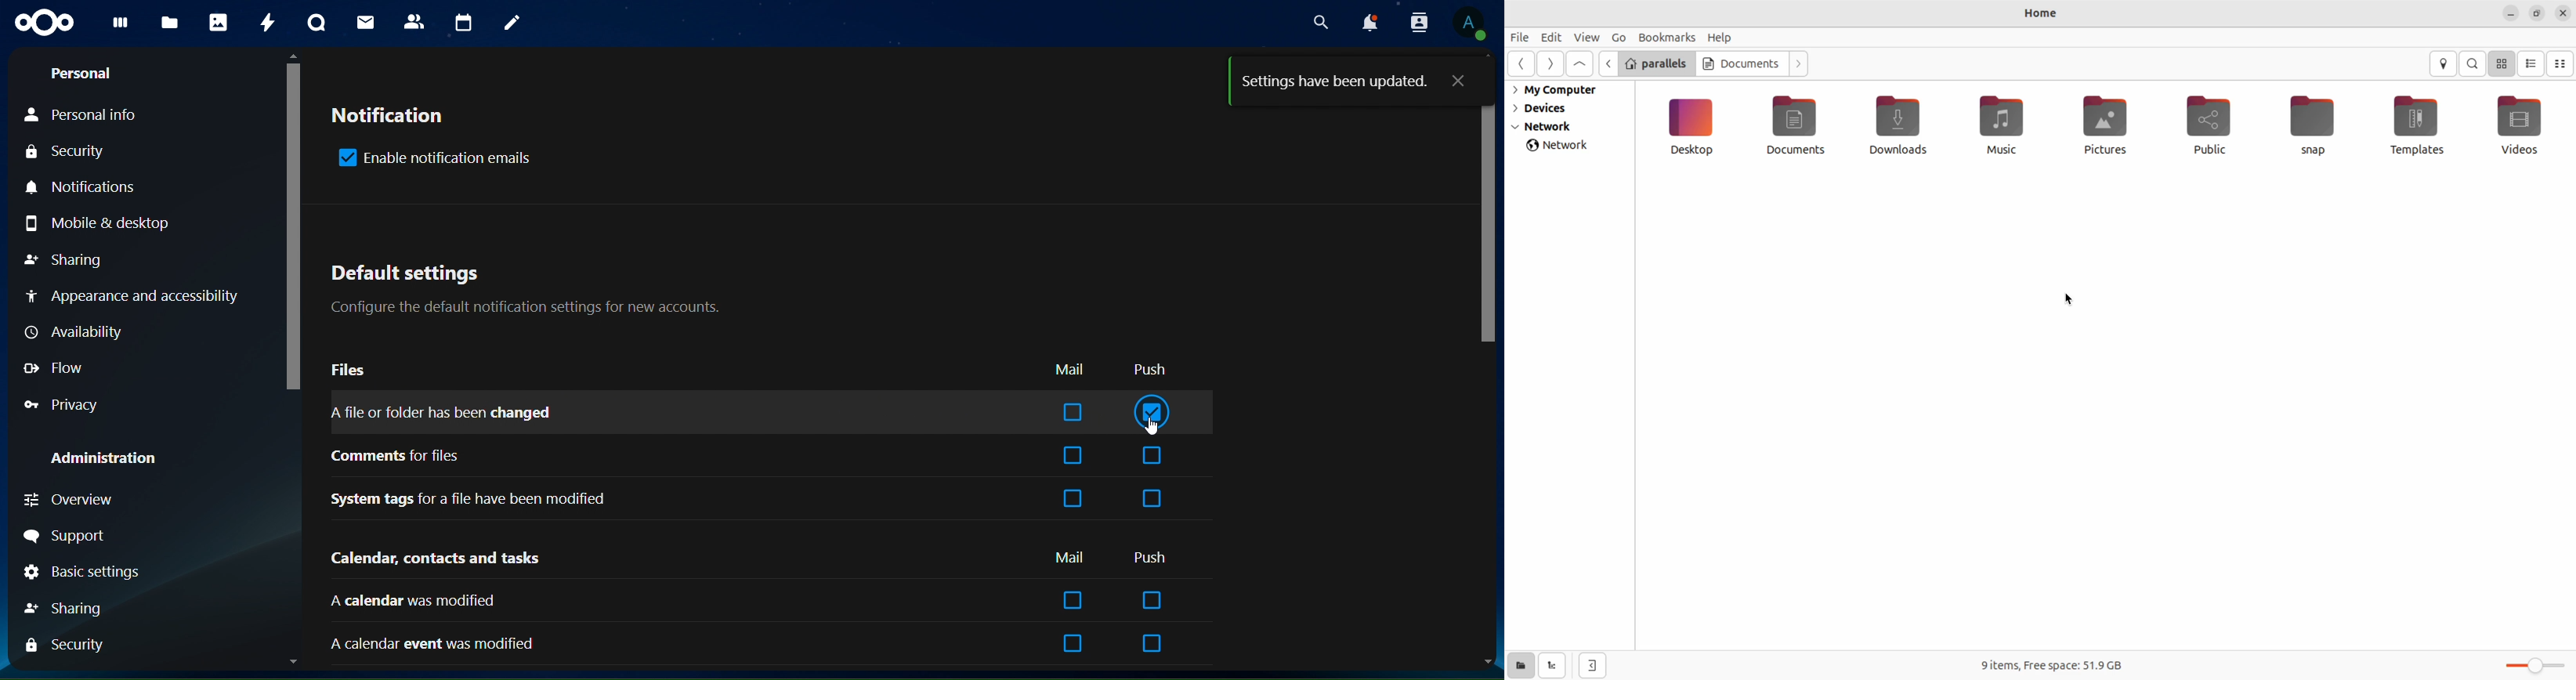  What do you see at coordinates (71, 331) in the screenshot?
I see `availability` at bounding box center [71, 331].